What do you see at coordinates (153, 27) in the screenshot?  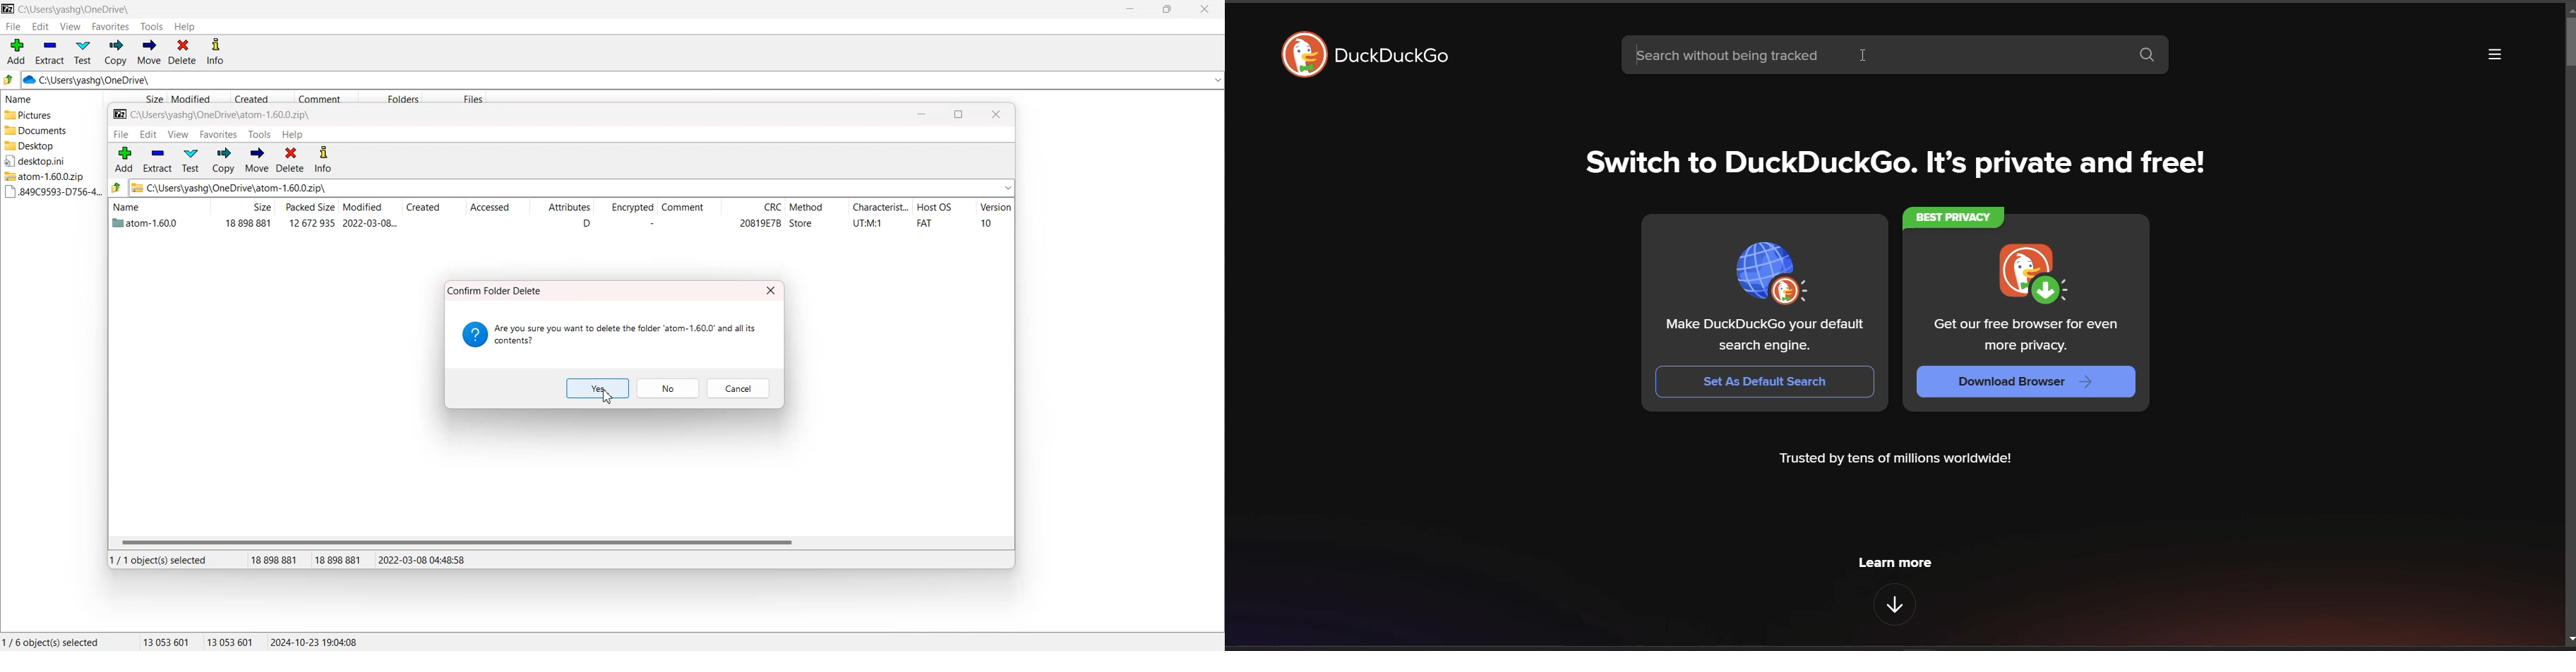 I see `Tools` at bounding box center [153, 27].